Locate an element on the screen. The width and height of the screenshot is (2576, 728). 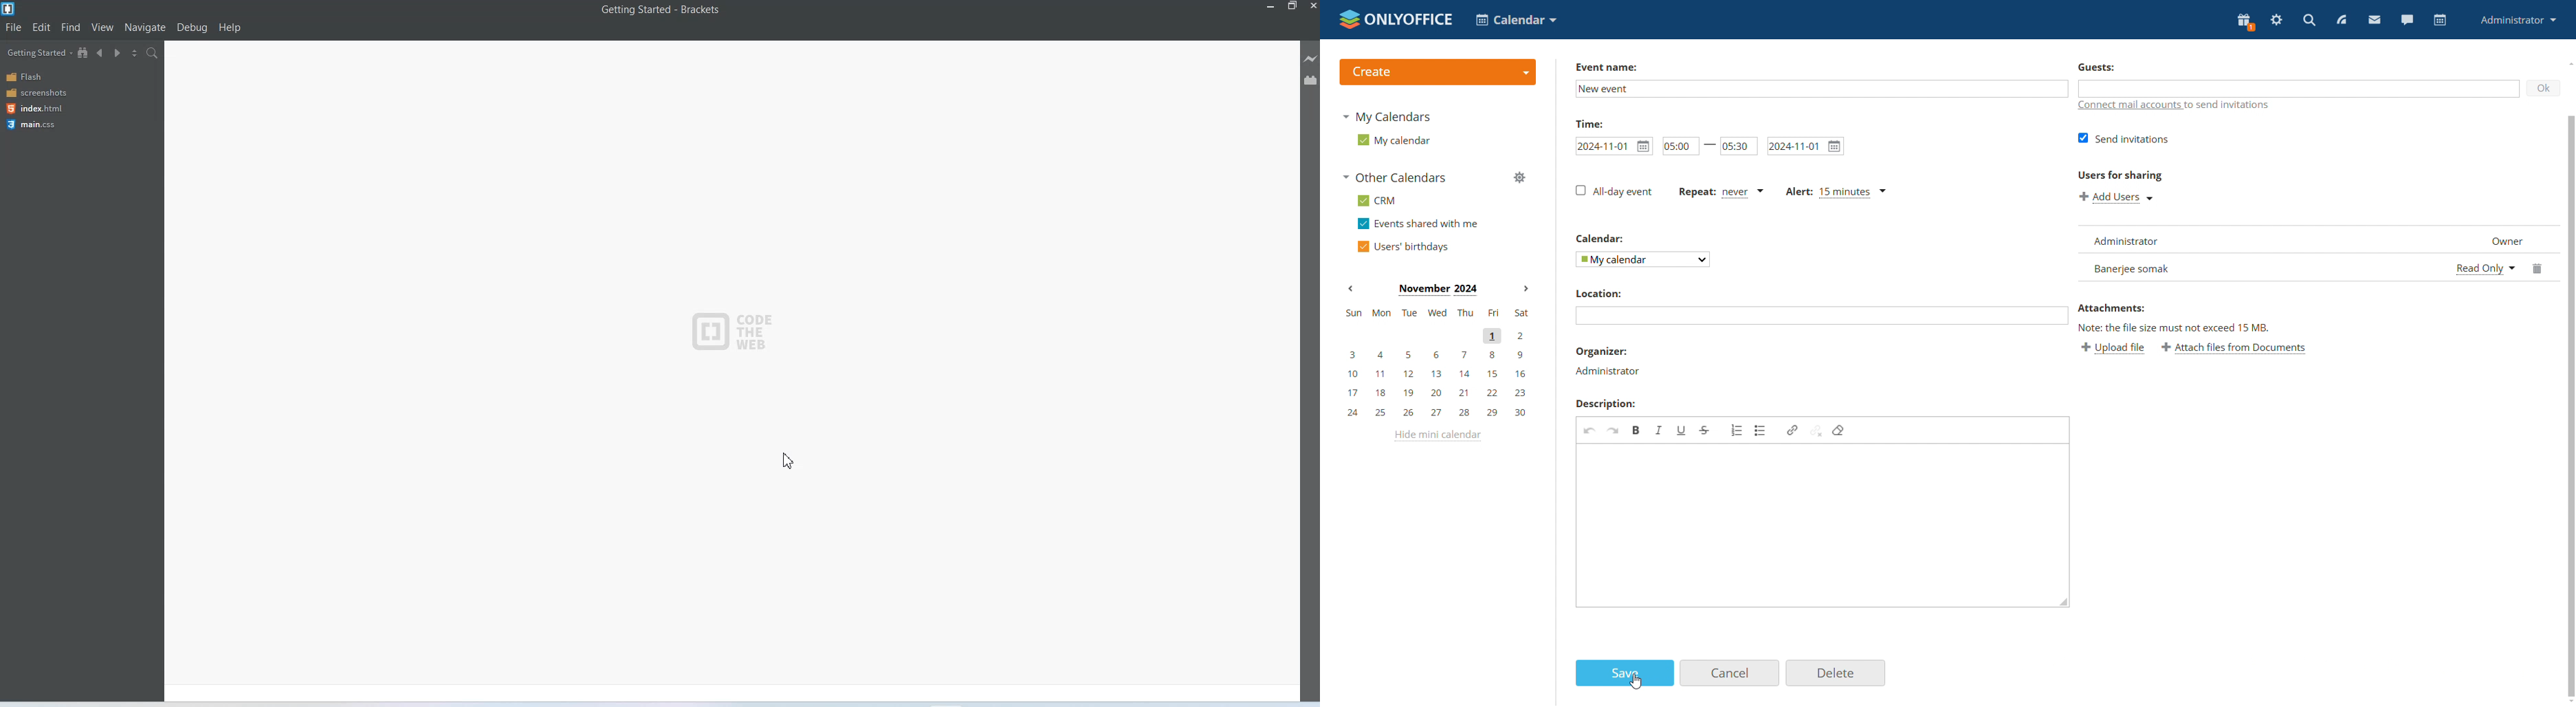
Connect mail accounts is located at coordinates (2130, 105).